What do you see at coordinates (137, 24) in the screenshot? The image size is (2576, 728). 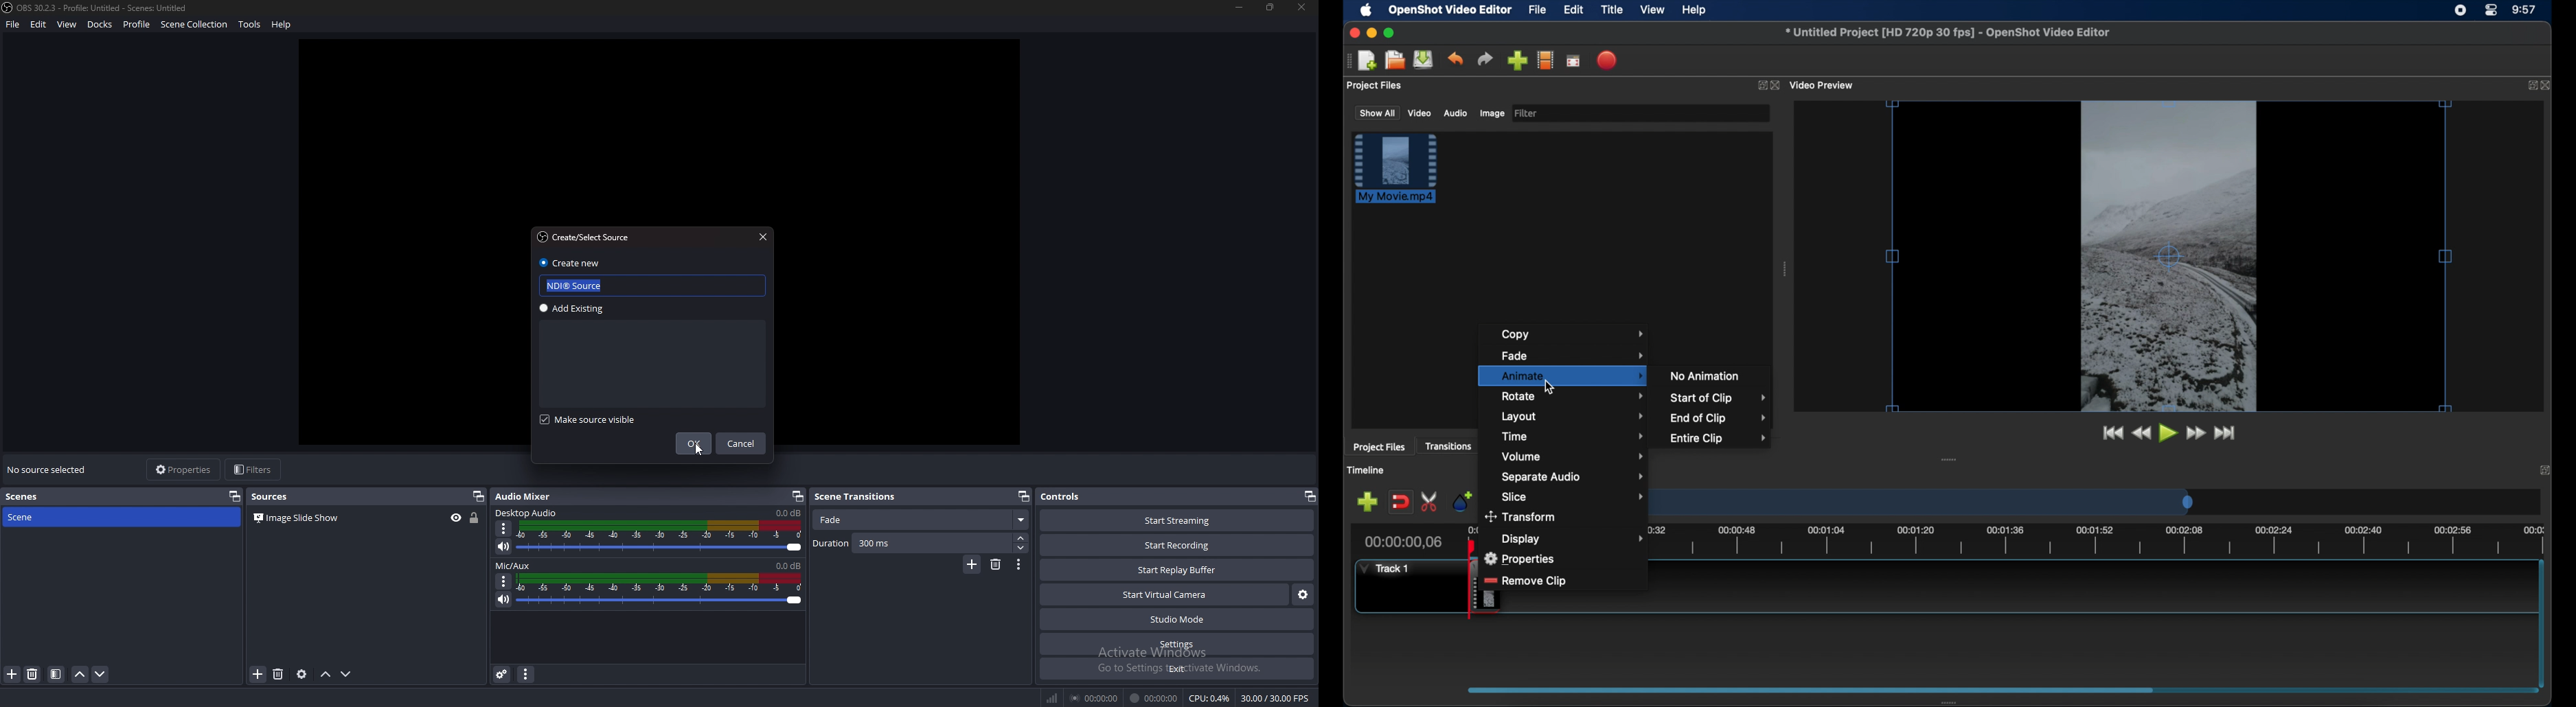 I see `profile` at bounding box center [137, 24].